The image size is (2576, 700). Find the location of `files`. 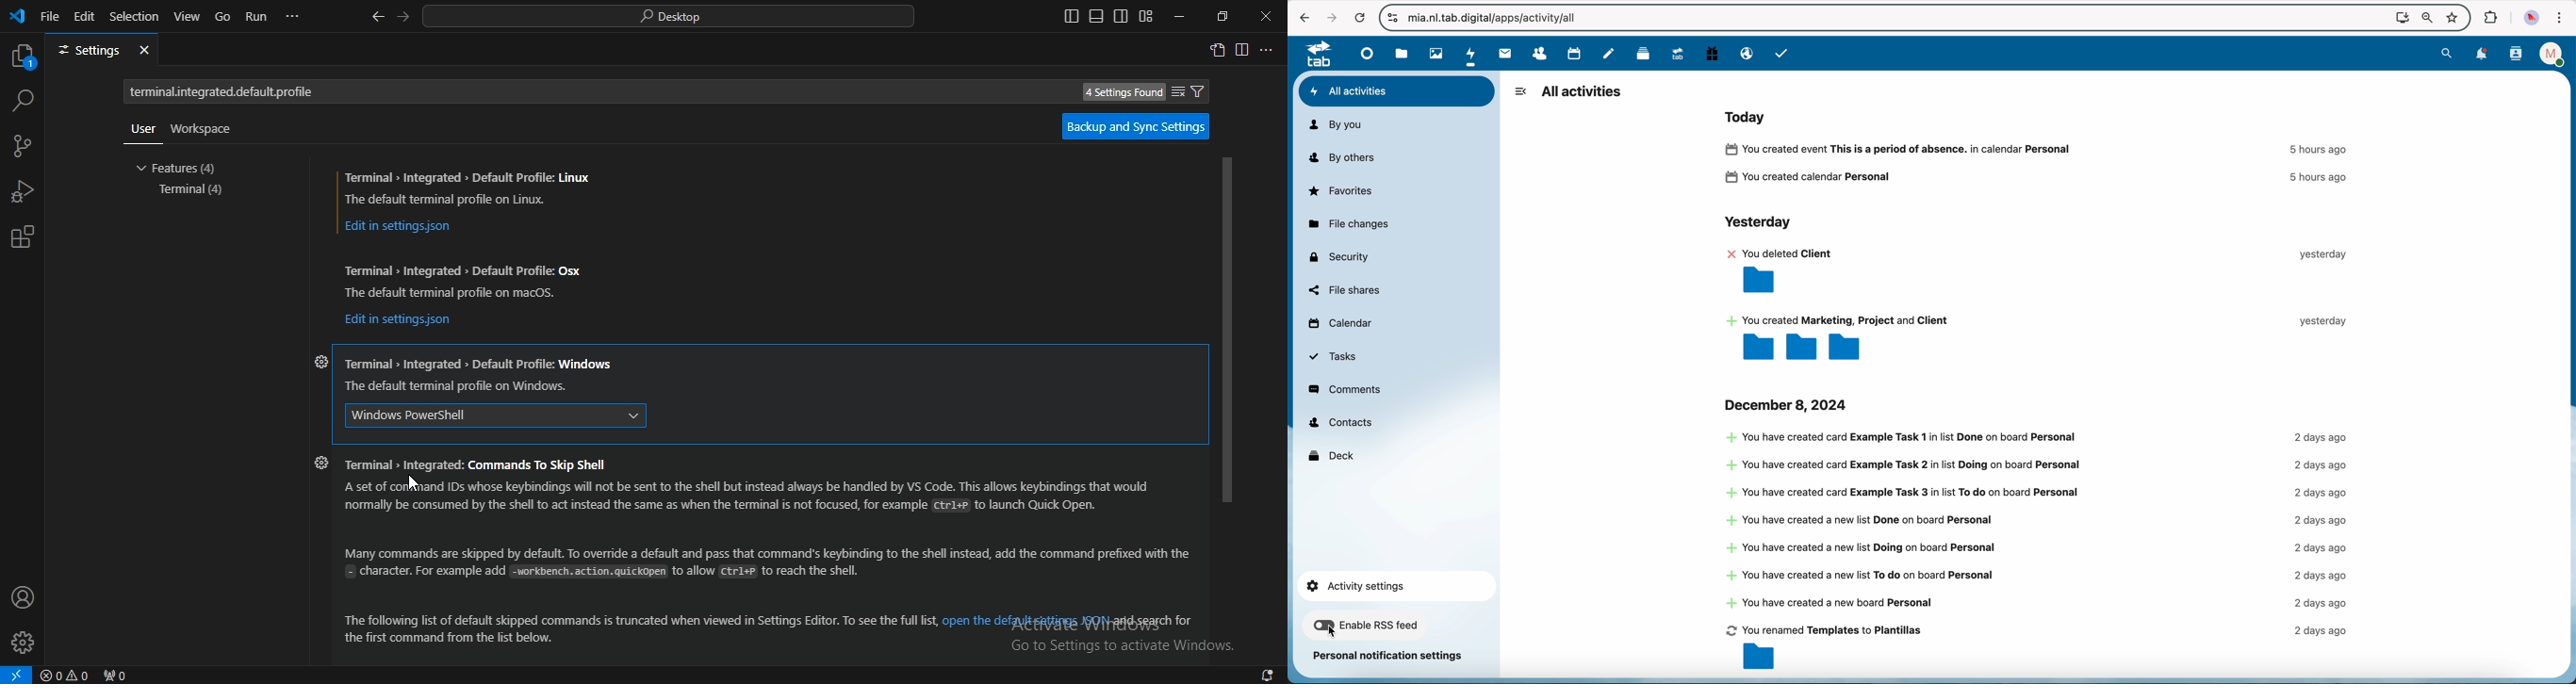

files is located at coordinates (1402, 53).